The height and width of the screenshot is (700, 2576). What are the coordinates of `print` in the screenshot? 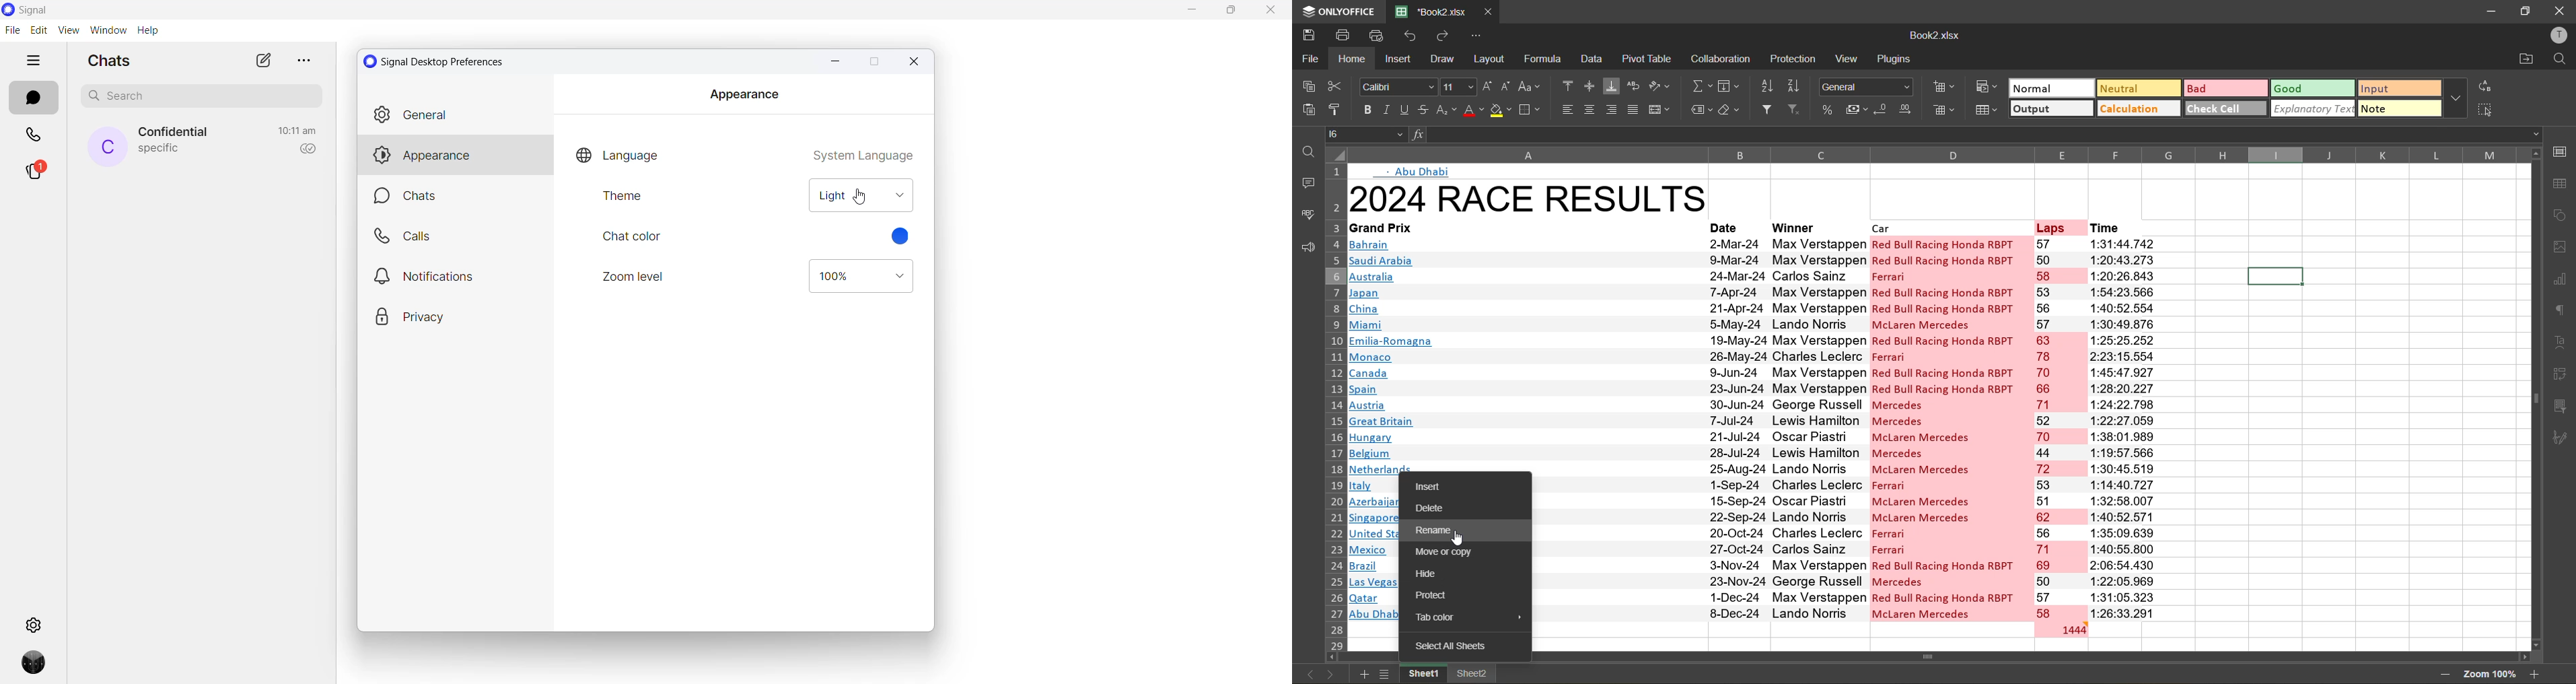 It's located at (1342, 35).